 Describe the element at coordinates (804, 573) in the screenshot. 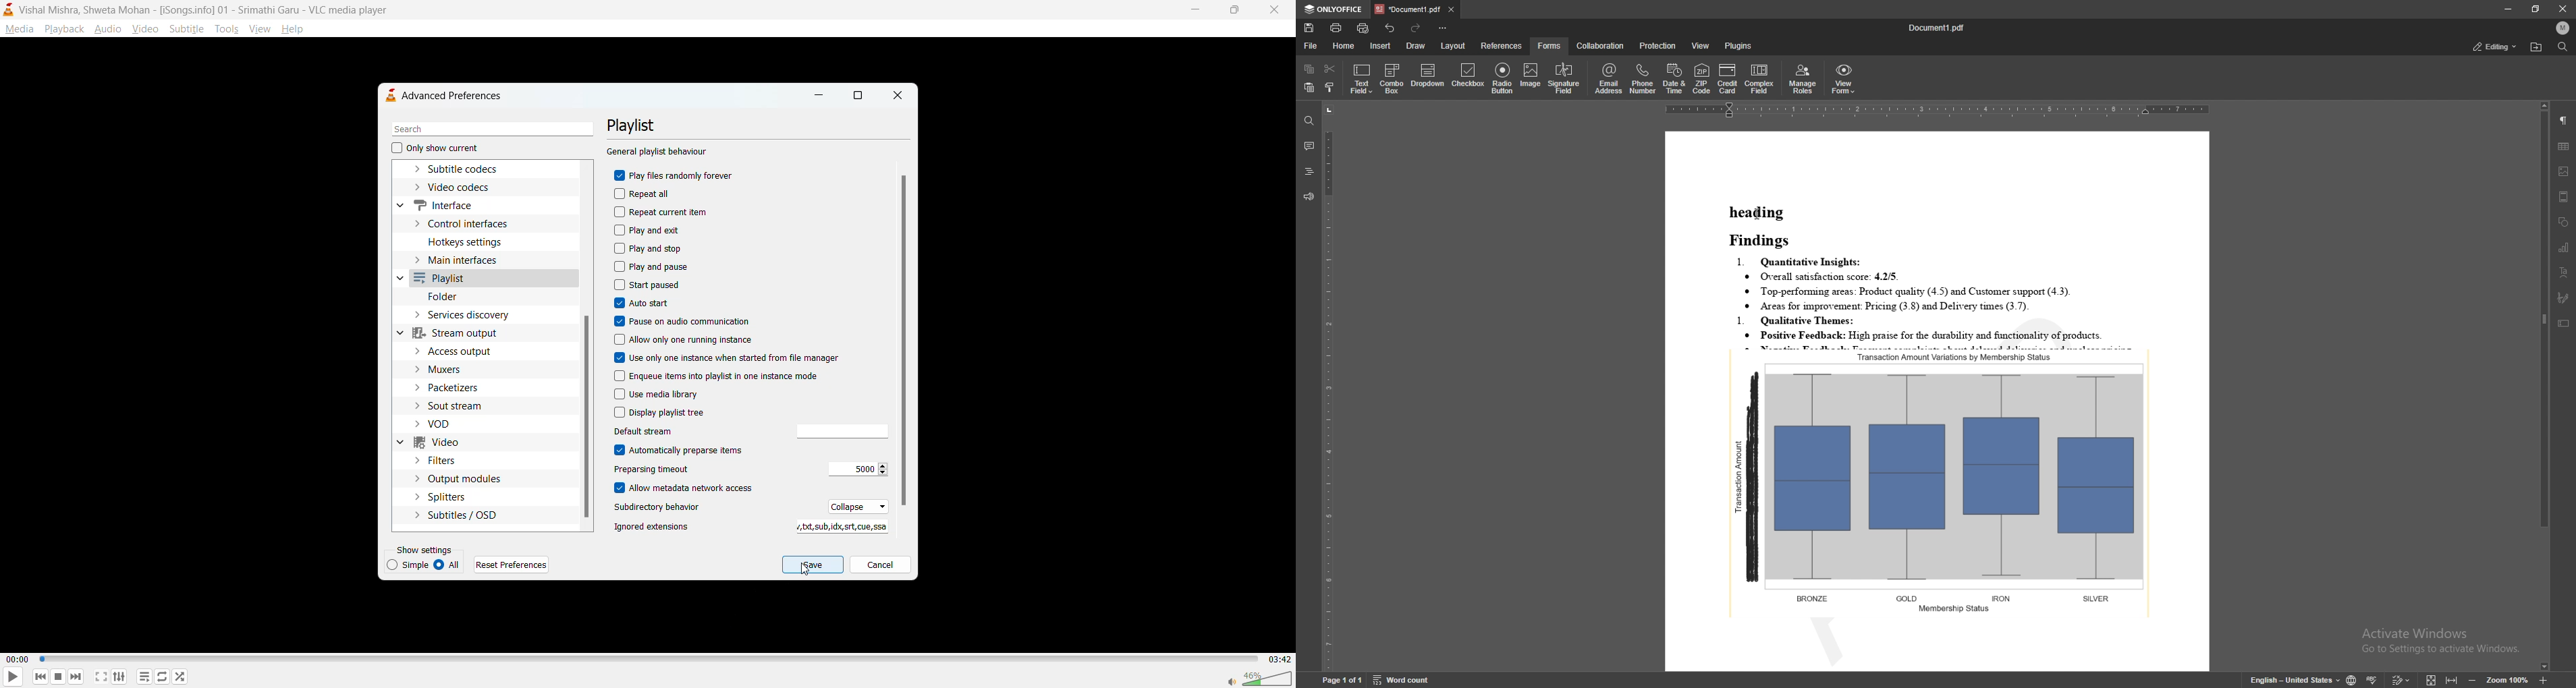

I see `cursor` at that location.